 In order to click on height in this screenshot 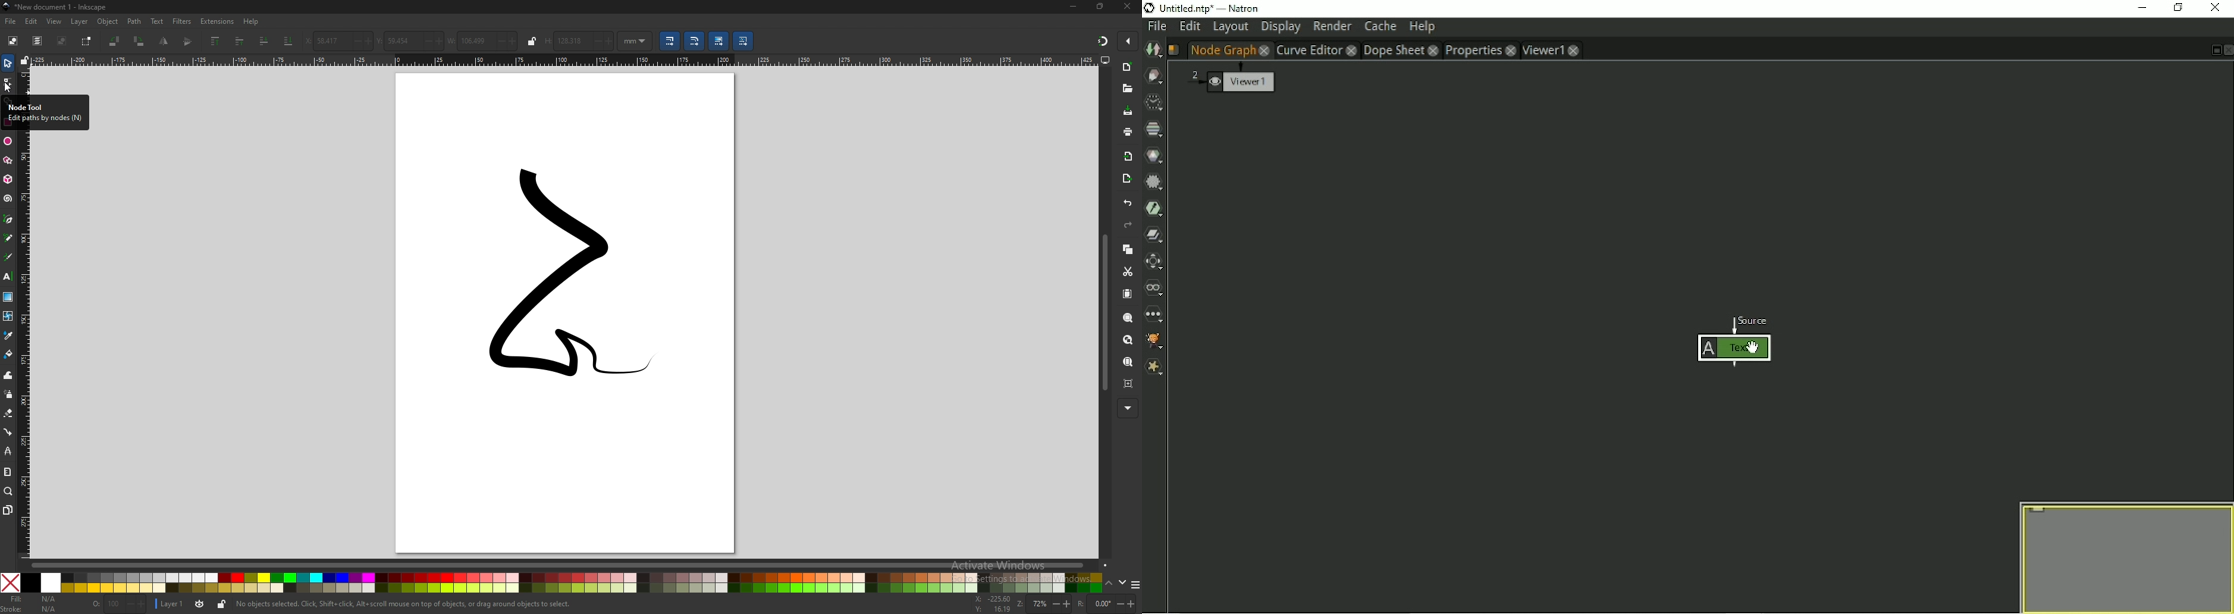, I will do `click(580, 40)`.